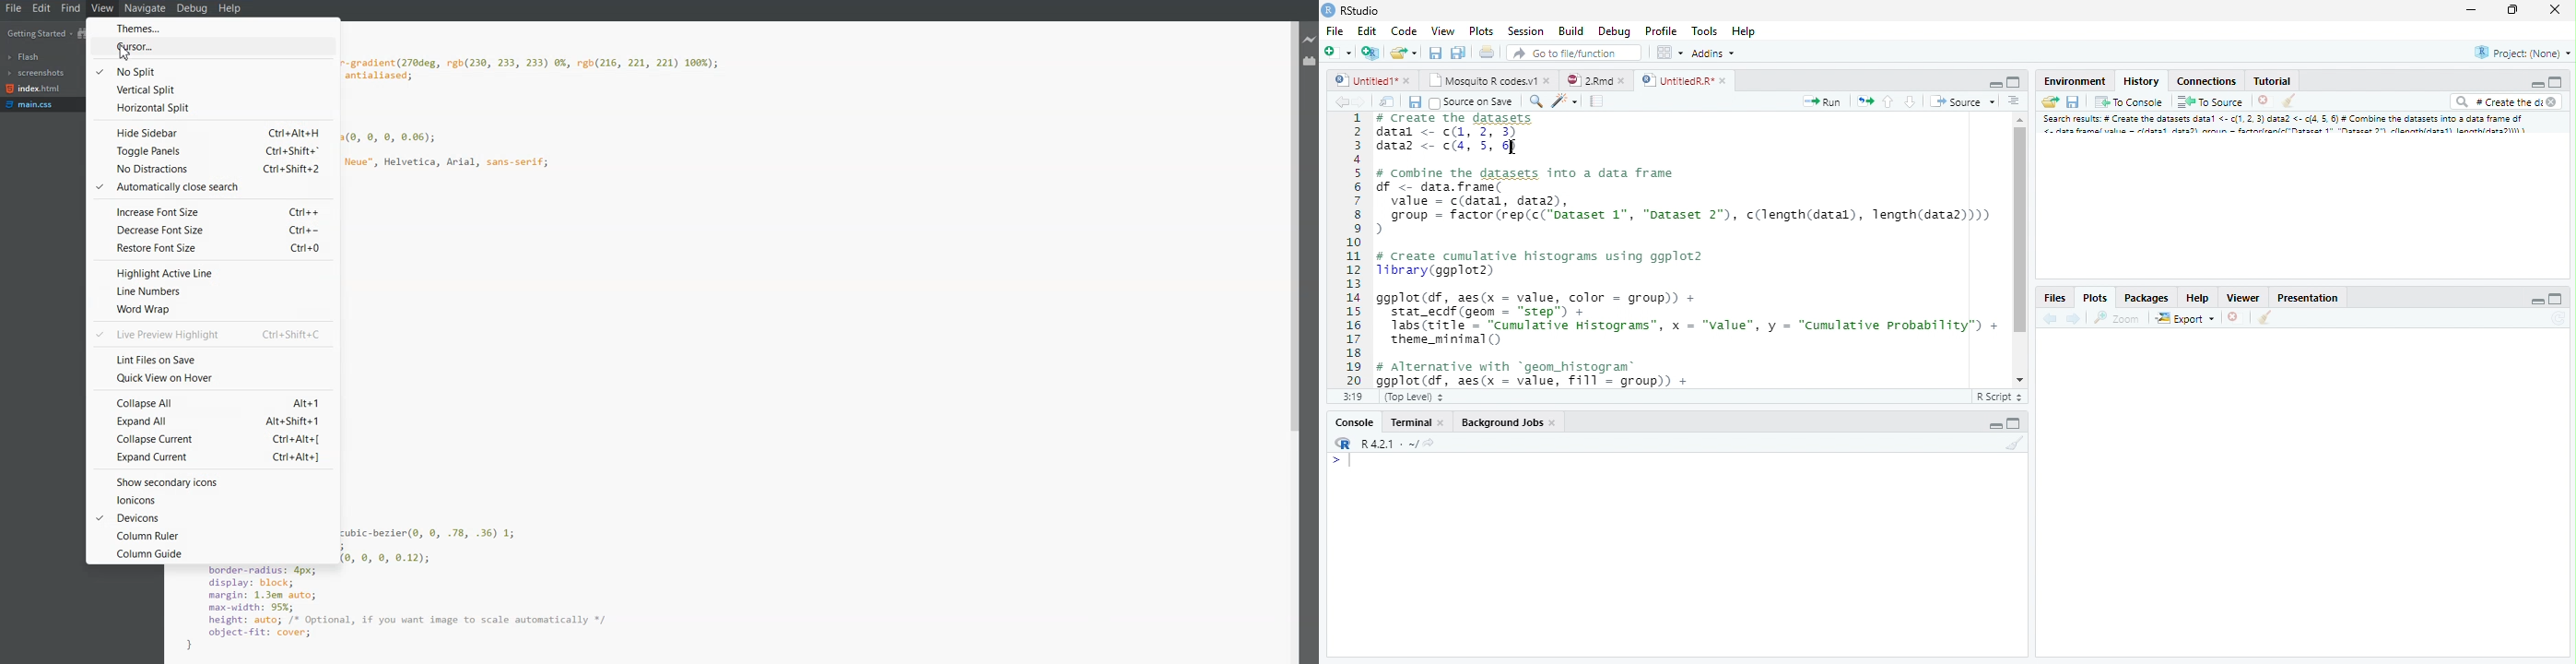  What do you see at coordinates (1375, 78) in the screenshot?
I see `Untitled` at bounding box center [1375, 78].